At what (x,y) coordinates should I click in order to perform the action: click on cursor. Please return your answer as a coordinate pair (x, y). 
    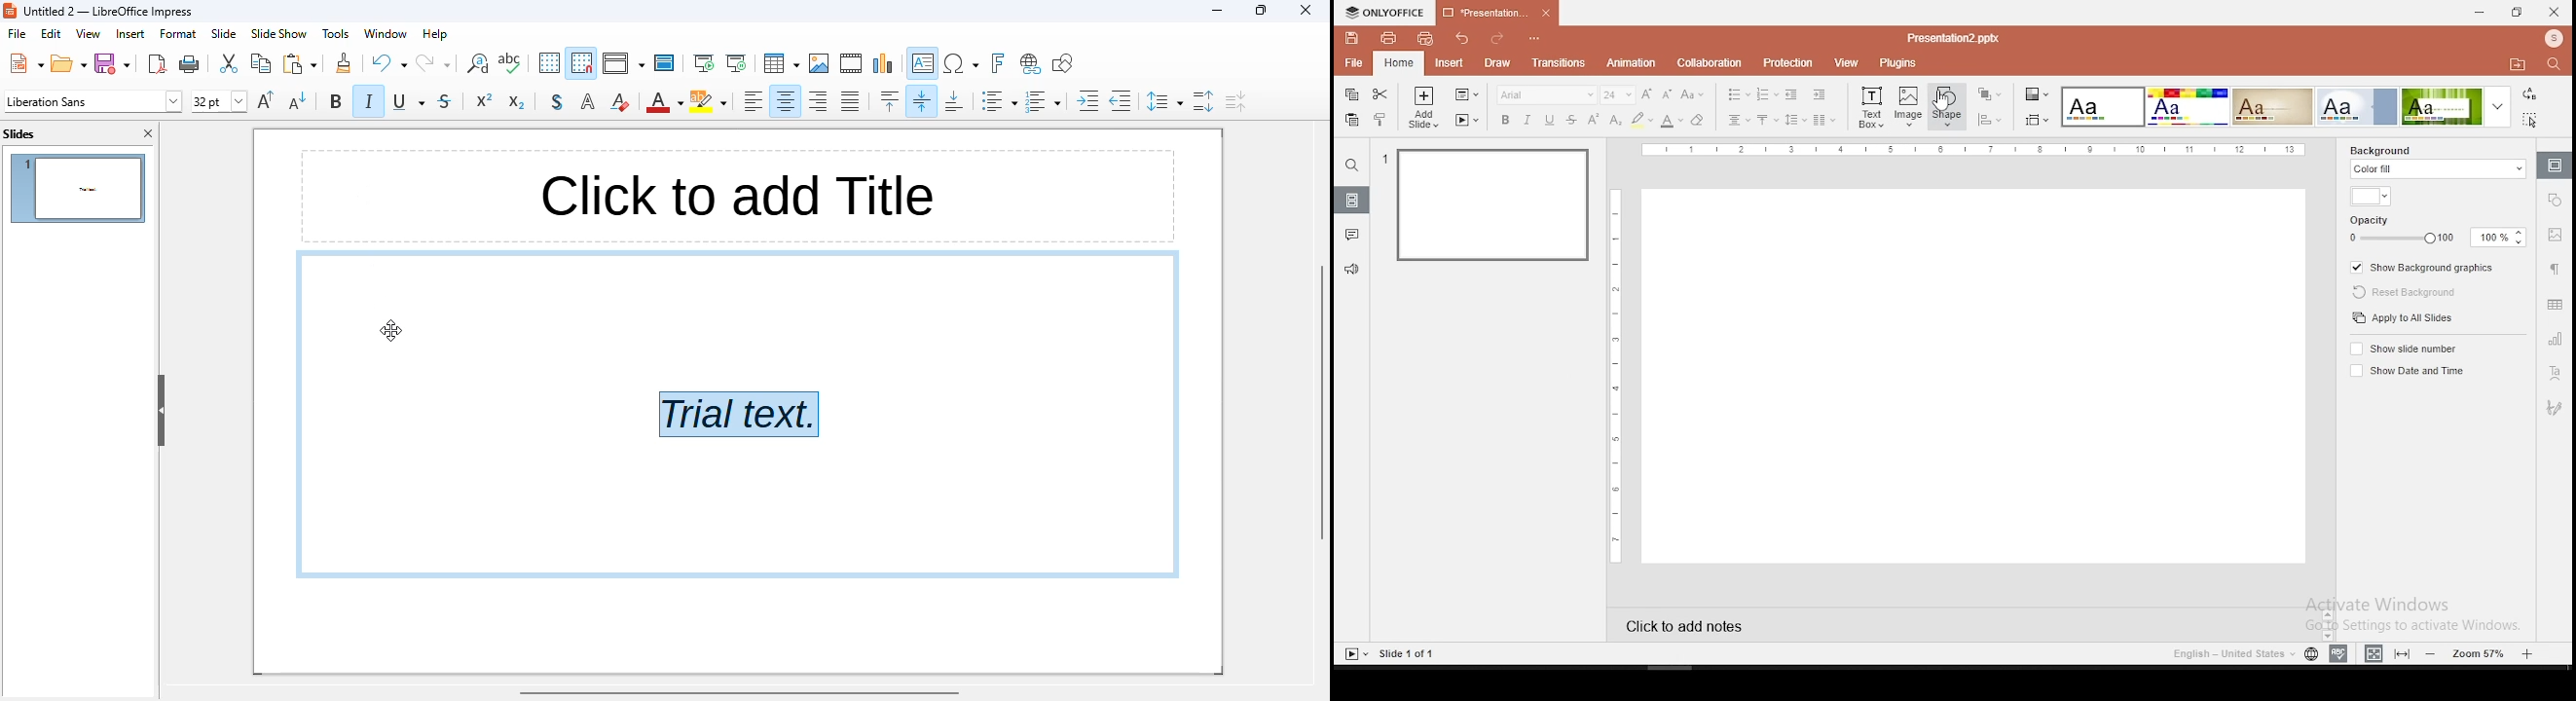
    Looking at the image, I should click on (391, 329).